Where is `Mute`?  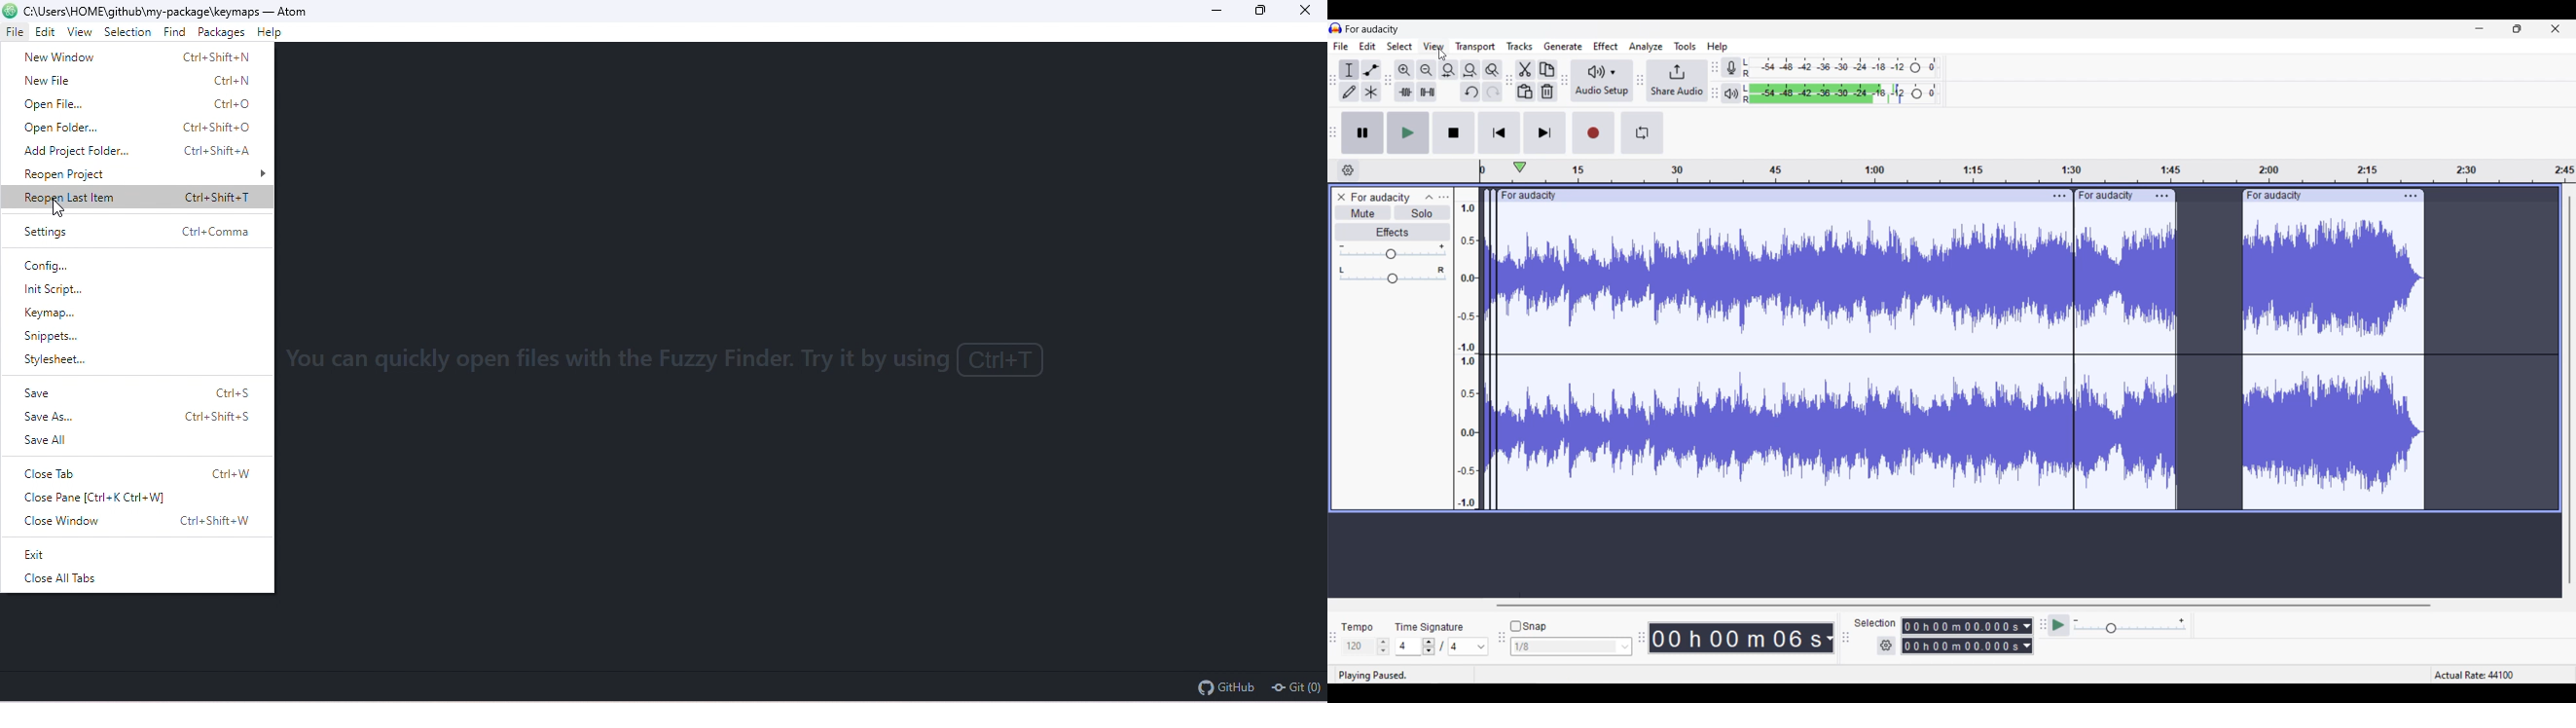 Mute is located at coordinates (1363, 212).